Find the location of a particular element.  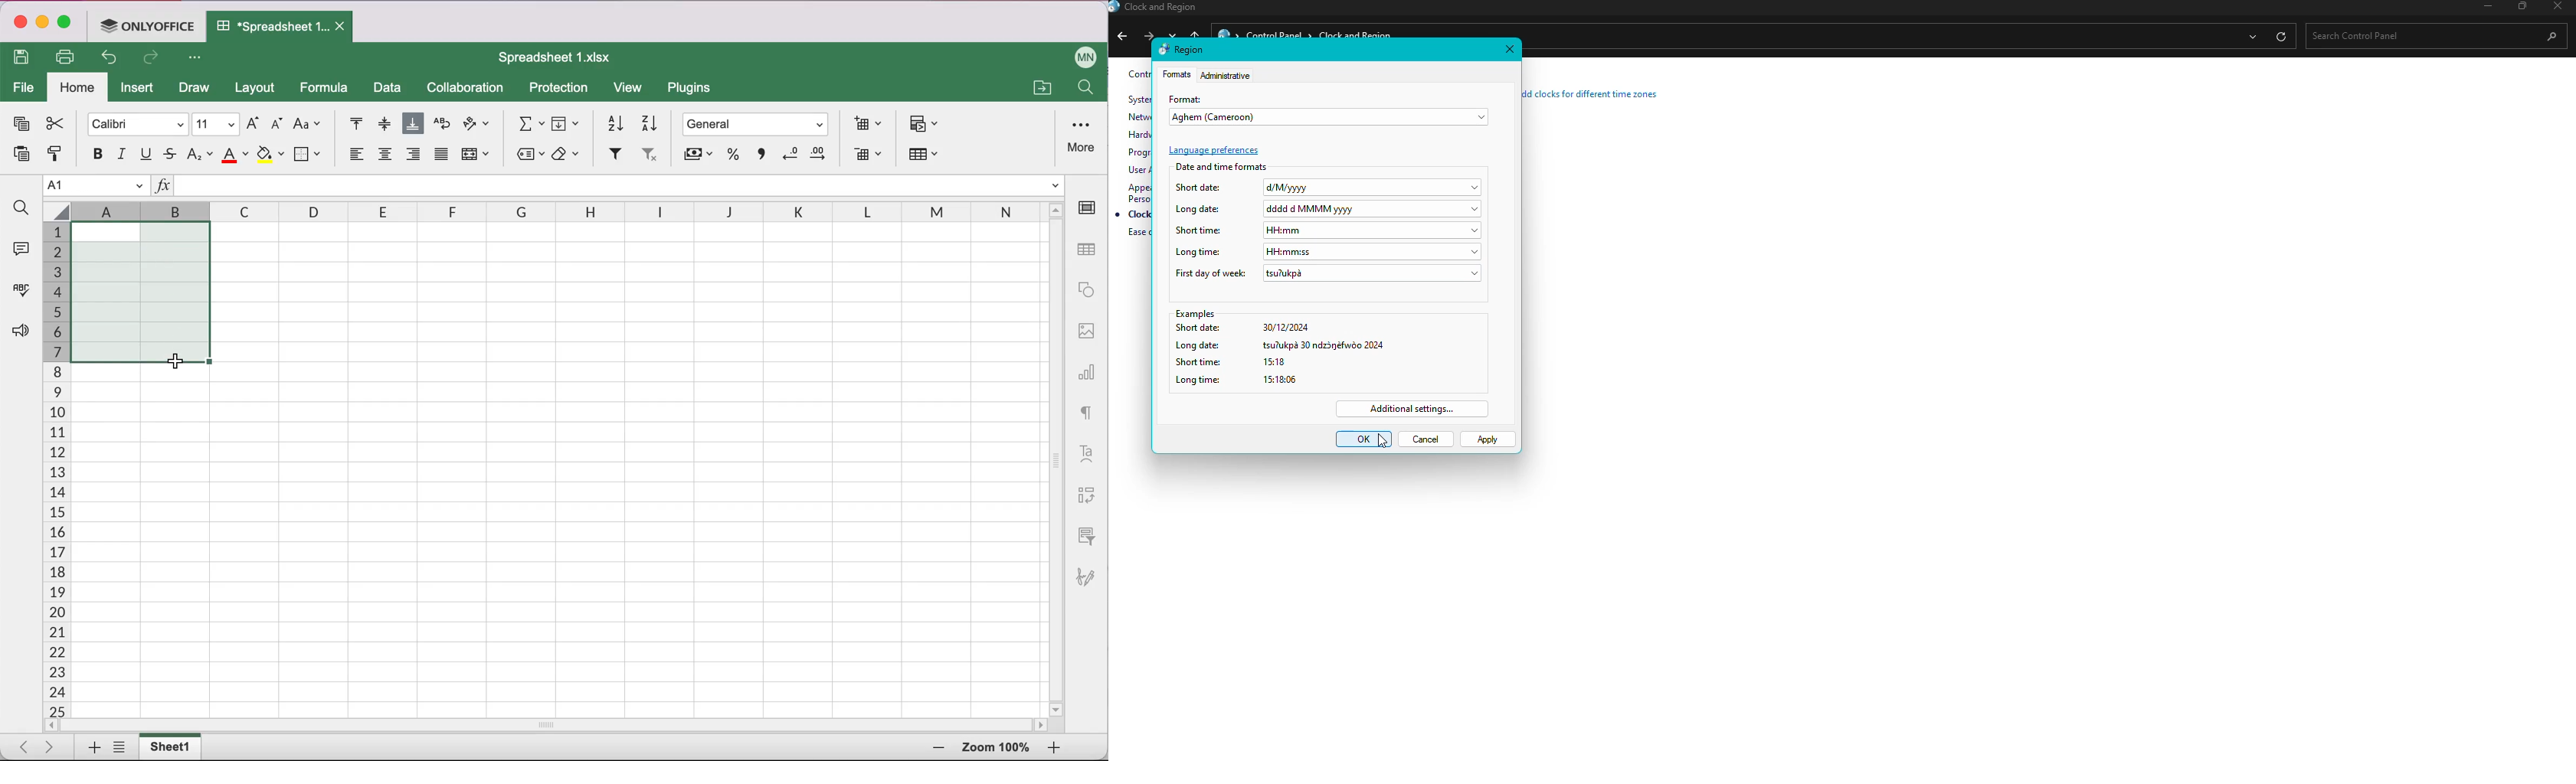

accounting style is located at coordinates (697, 157).